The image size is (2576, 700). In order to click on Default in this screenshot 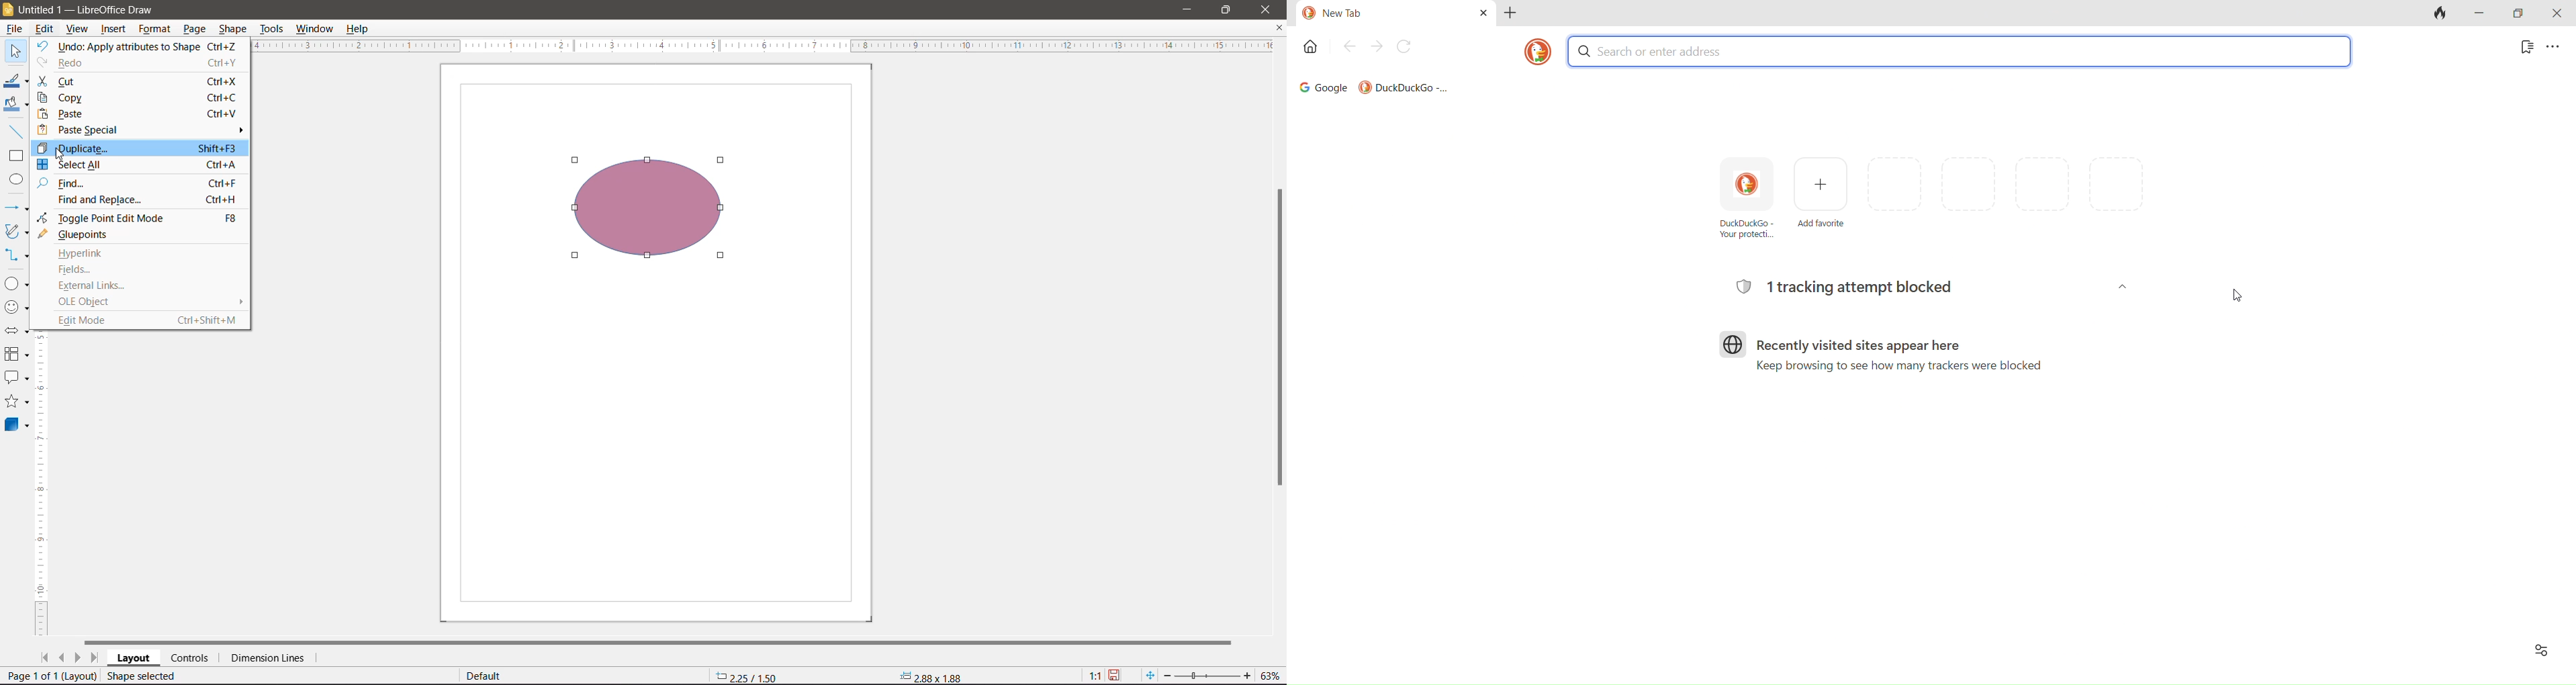, I will do `click(485, 676)`.